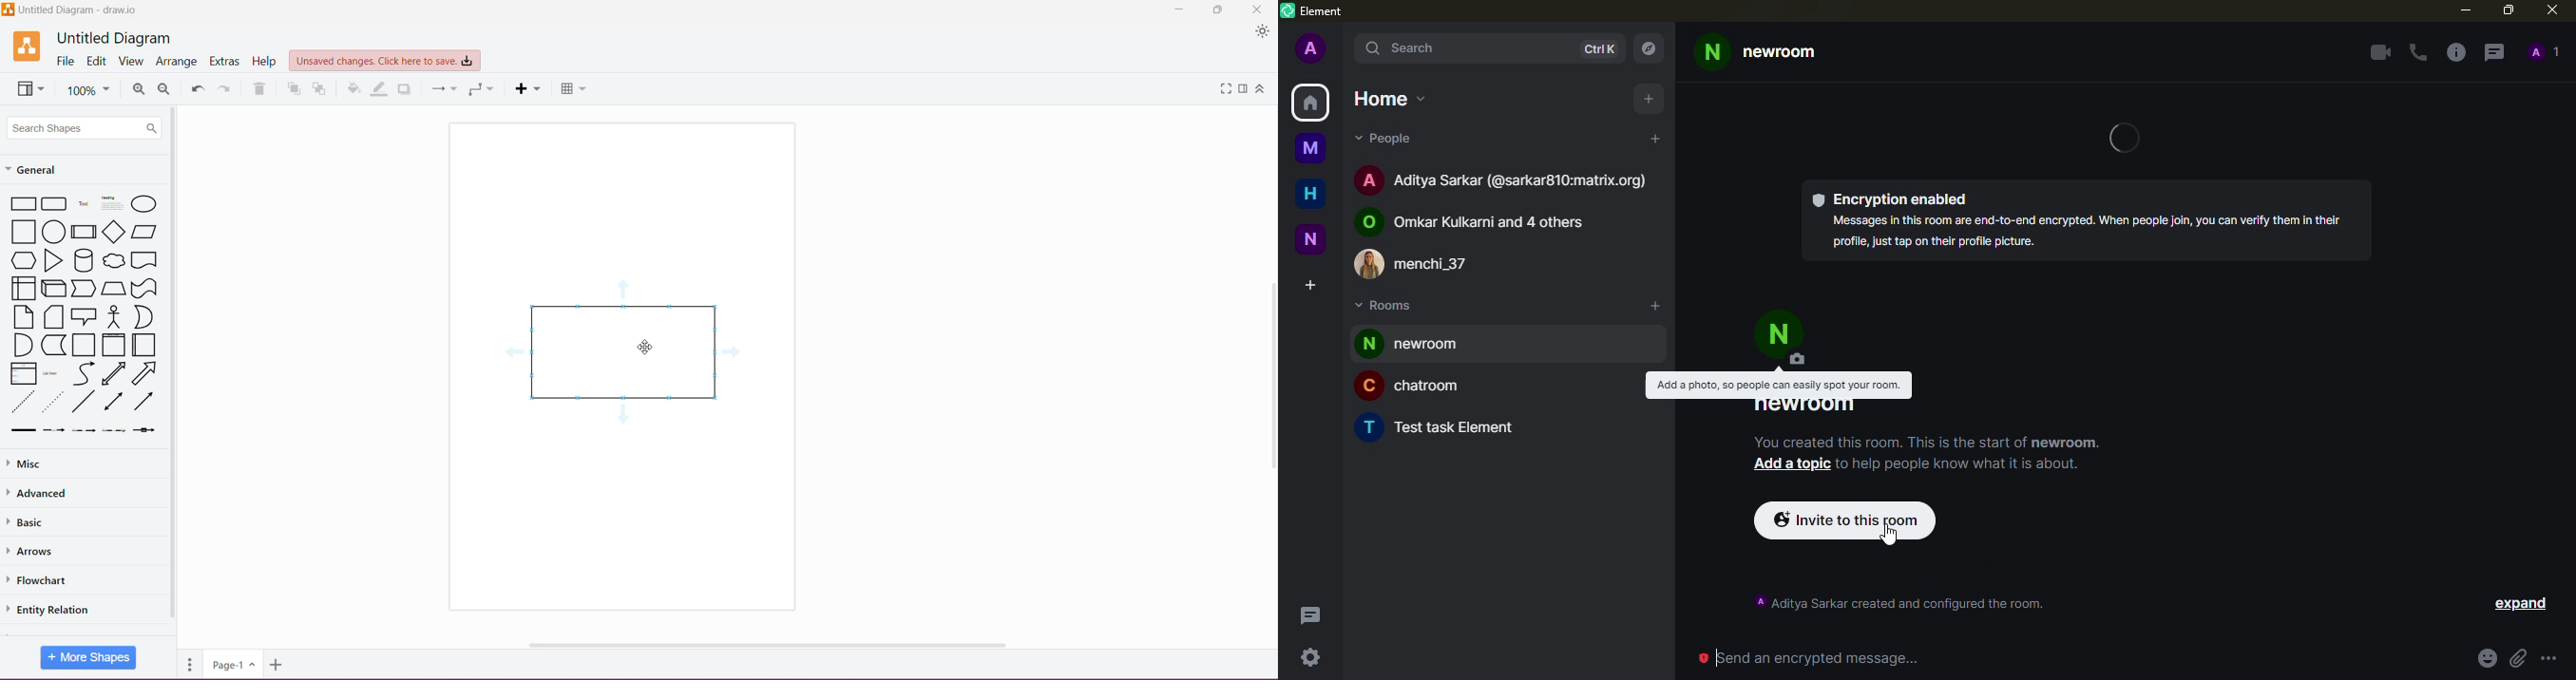 This screenshot has width=2576, height=700. I want to click on menchi_37, so click(1411, 266).